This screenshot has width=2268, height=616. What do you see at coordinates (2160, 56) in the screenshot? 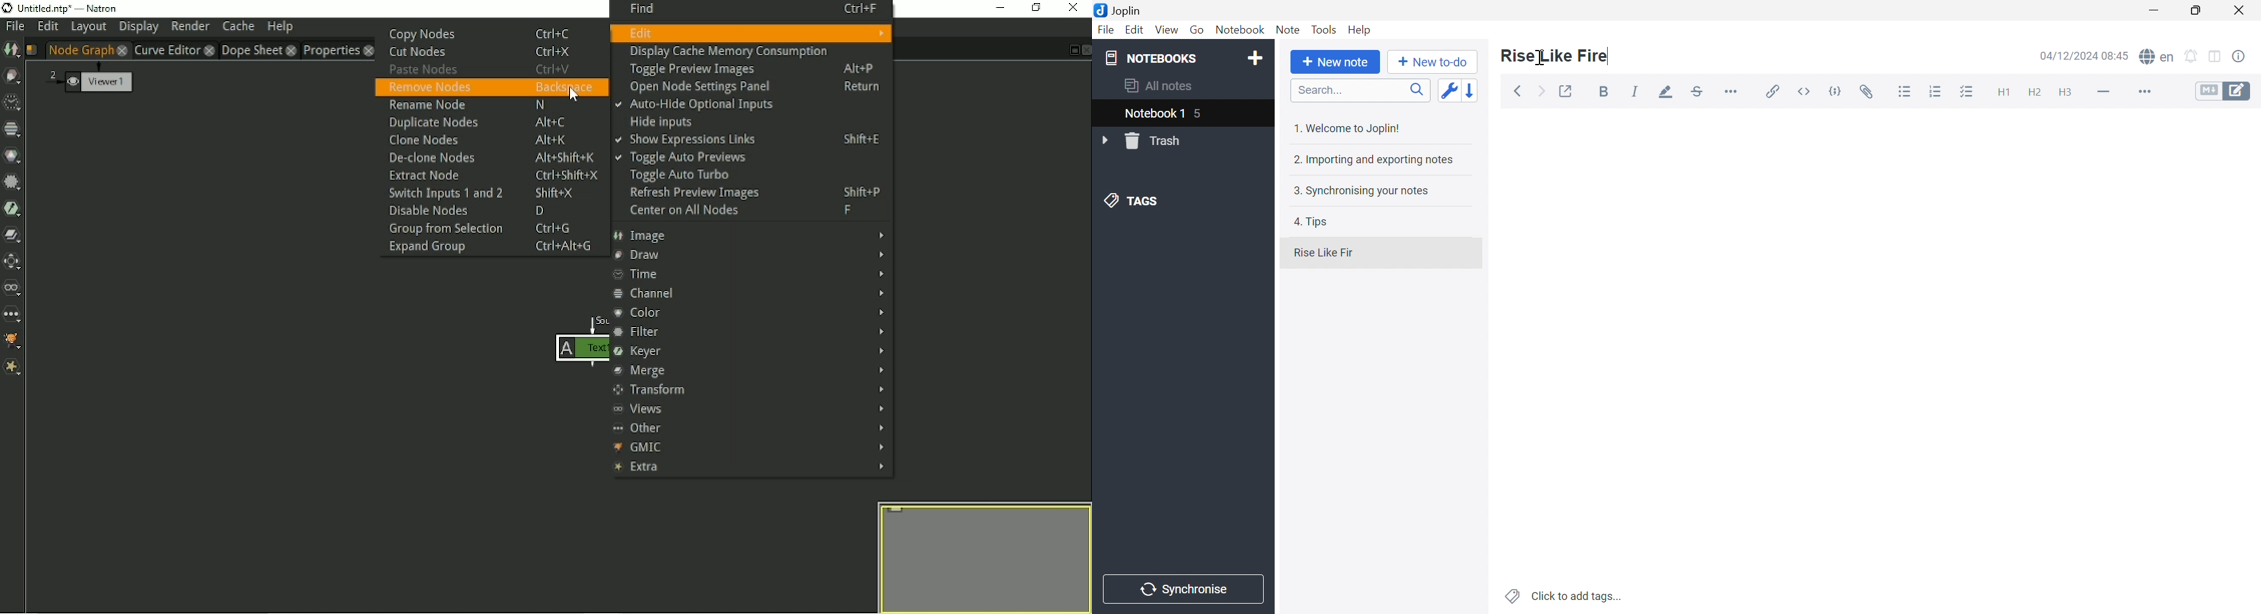
I see `Spell checker` at bounding box center [2160, 56].